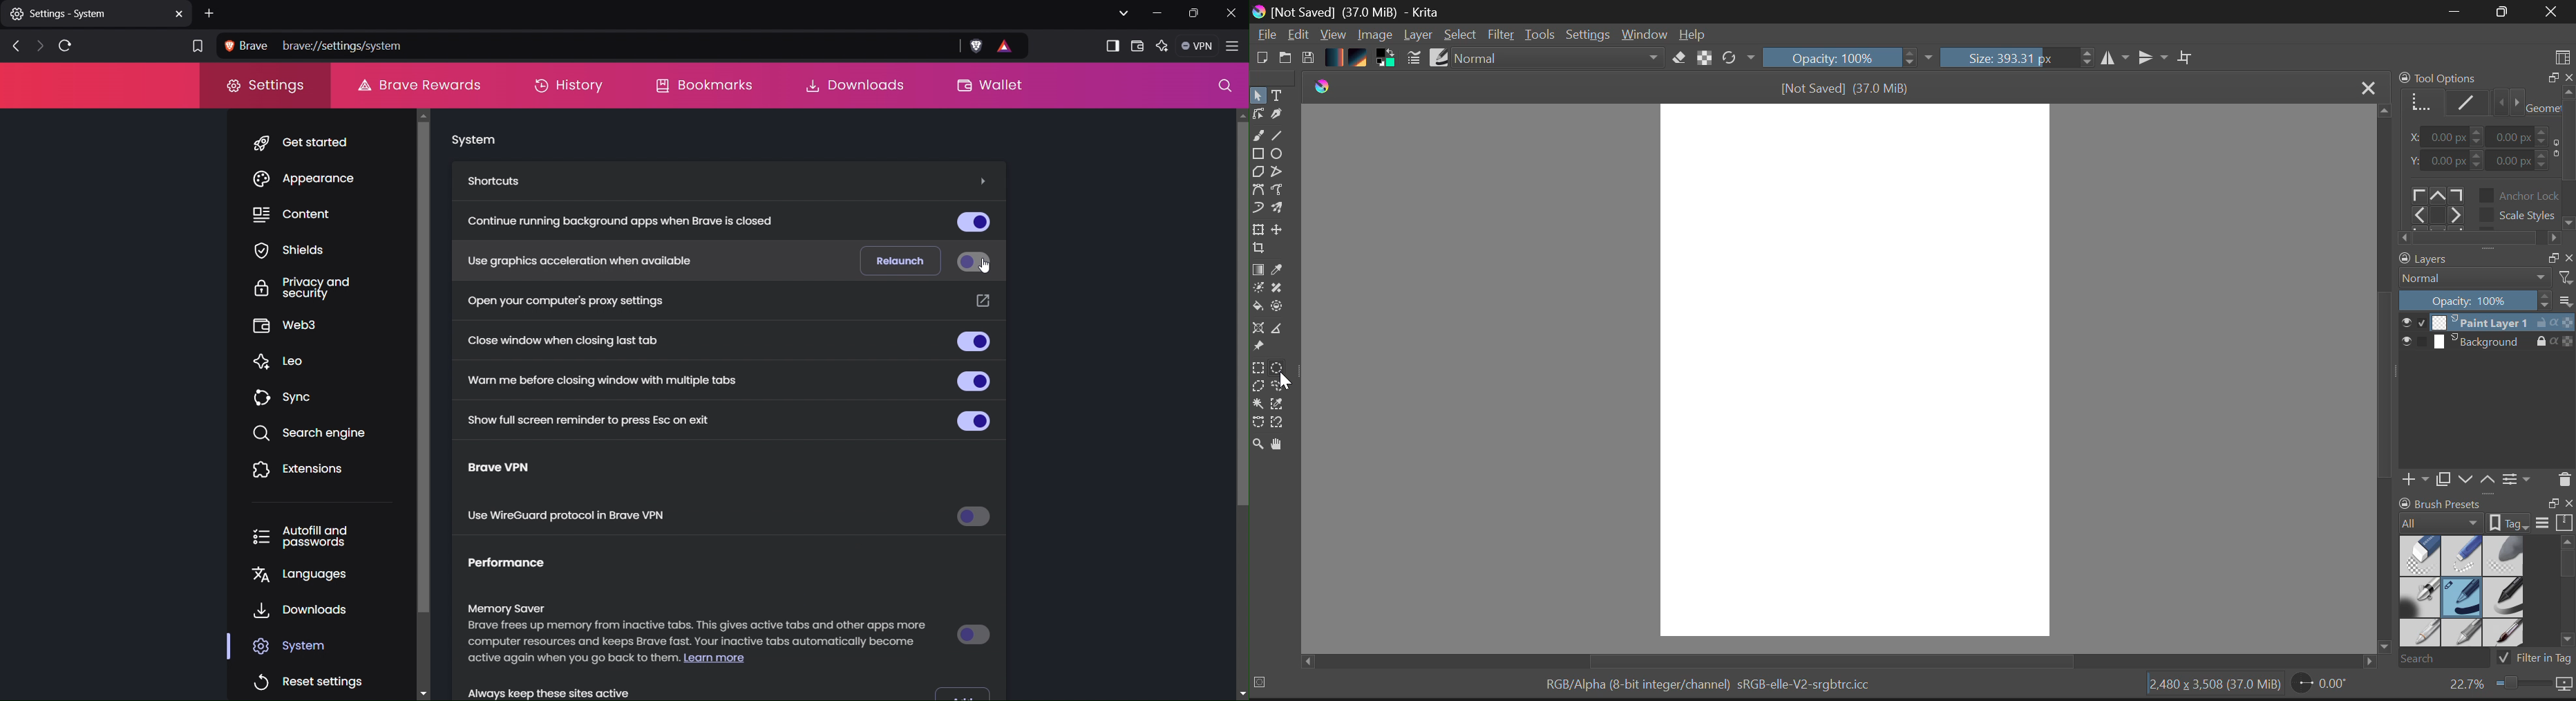 The image size is (2576, 728). What do you see at coordinates (1280, 445) in the screenshot?
I see `Pan` at bounding box center [1280, 445].